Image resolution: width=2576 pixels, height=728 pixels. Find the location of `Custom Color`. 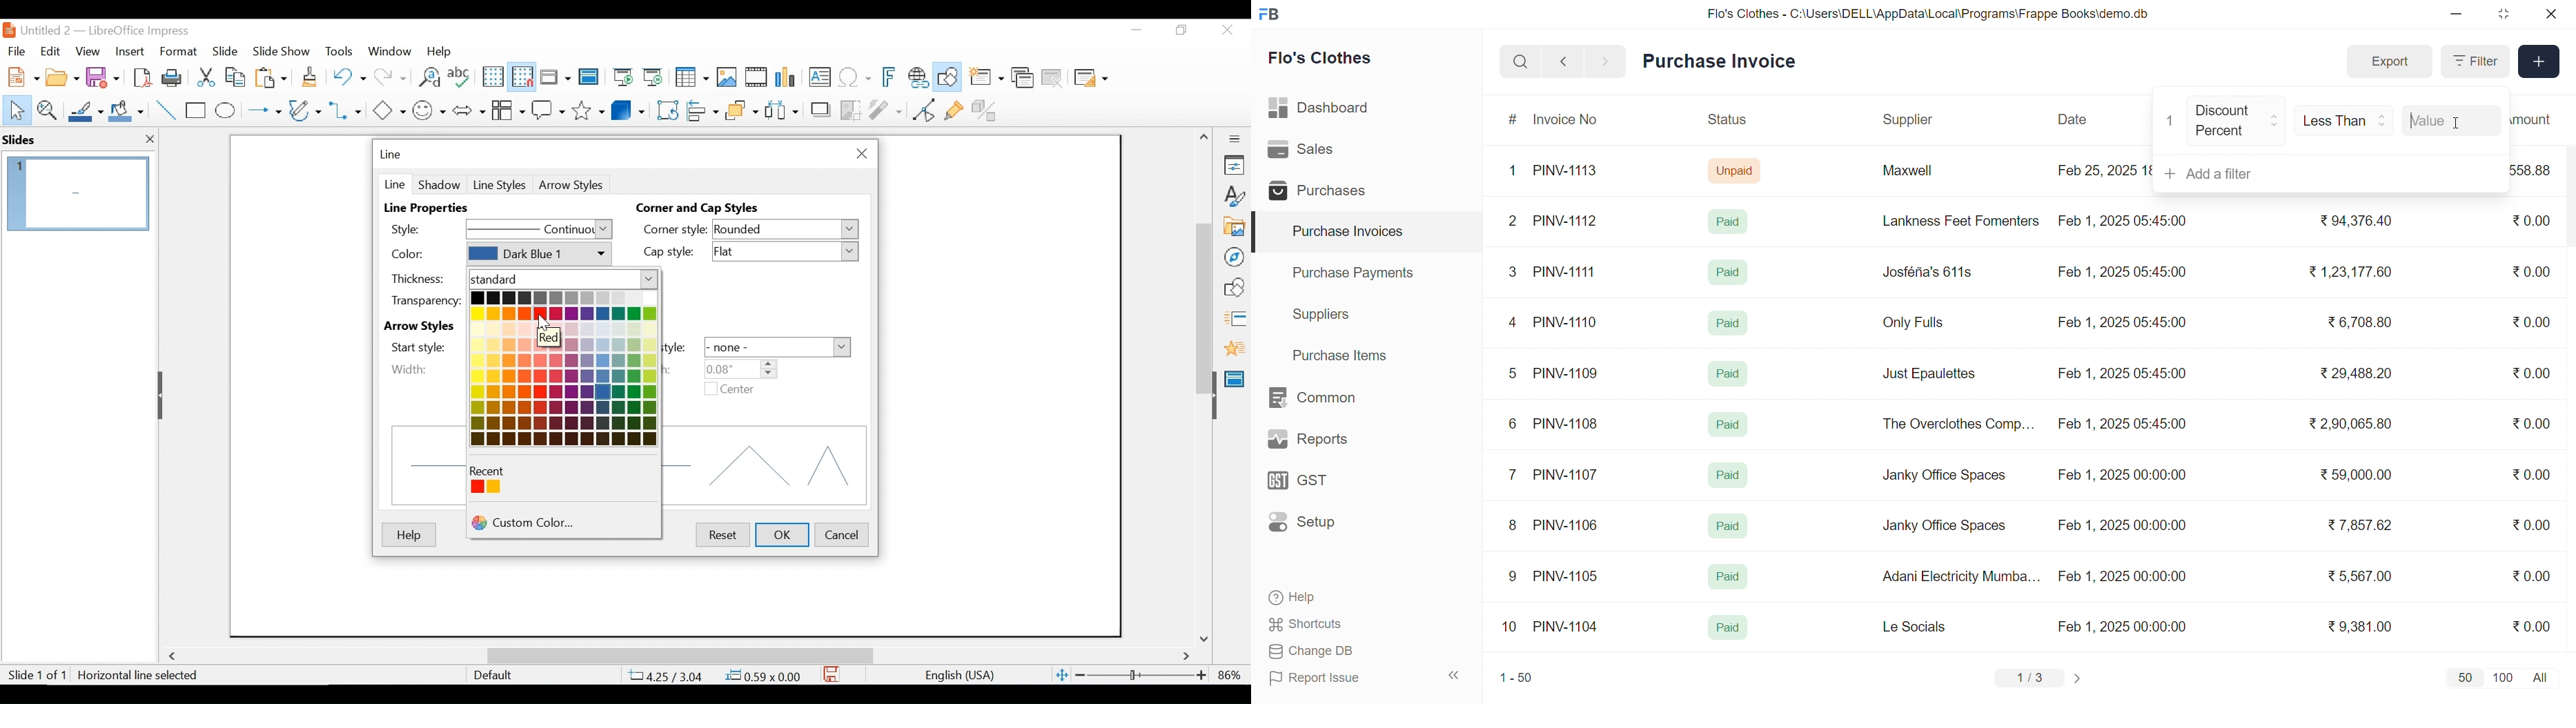

Custom Color is located at coordinates (564, 523).